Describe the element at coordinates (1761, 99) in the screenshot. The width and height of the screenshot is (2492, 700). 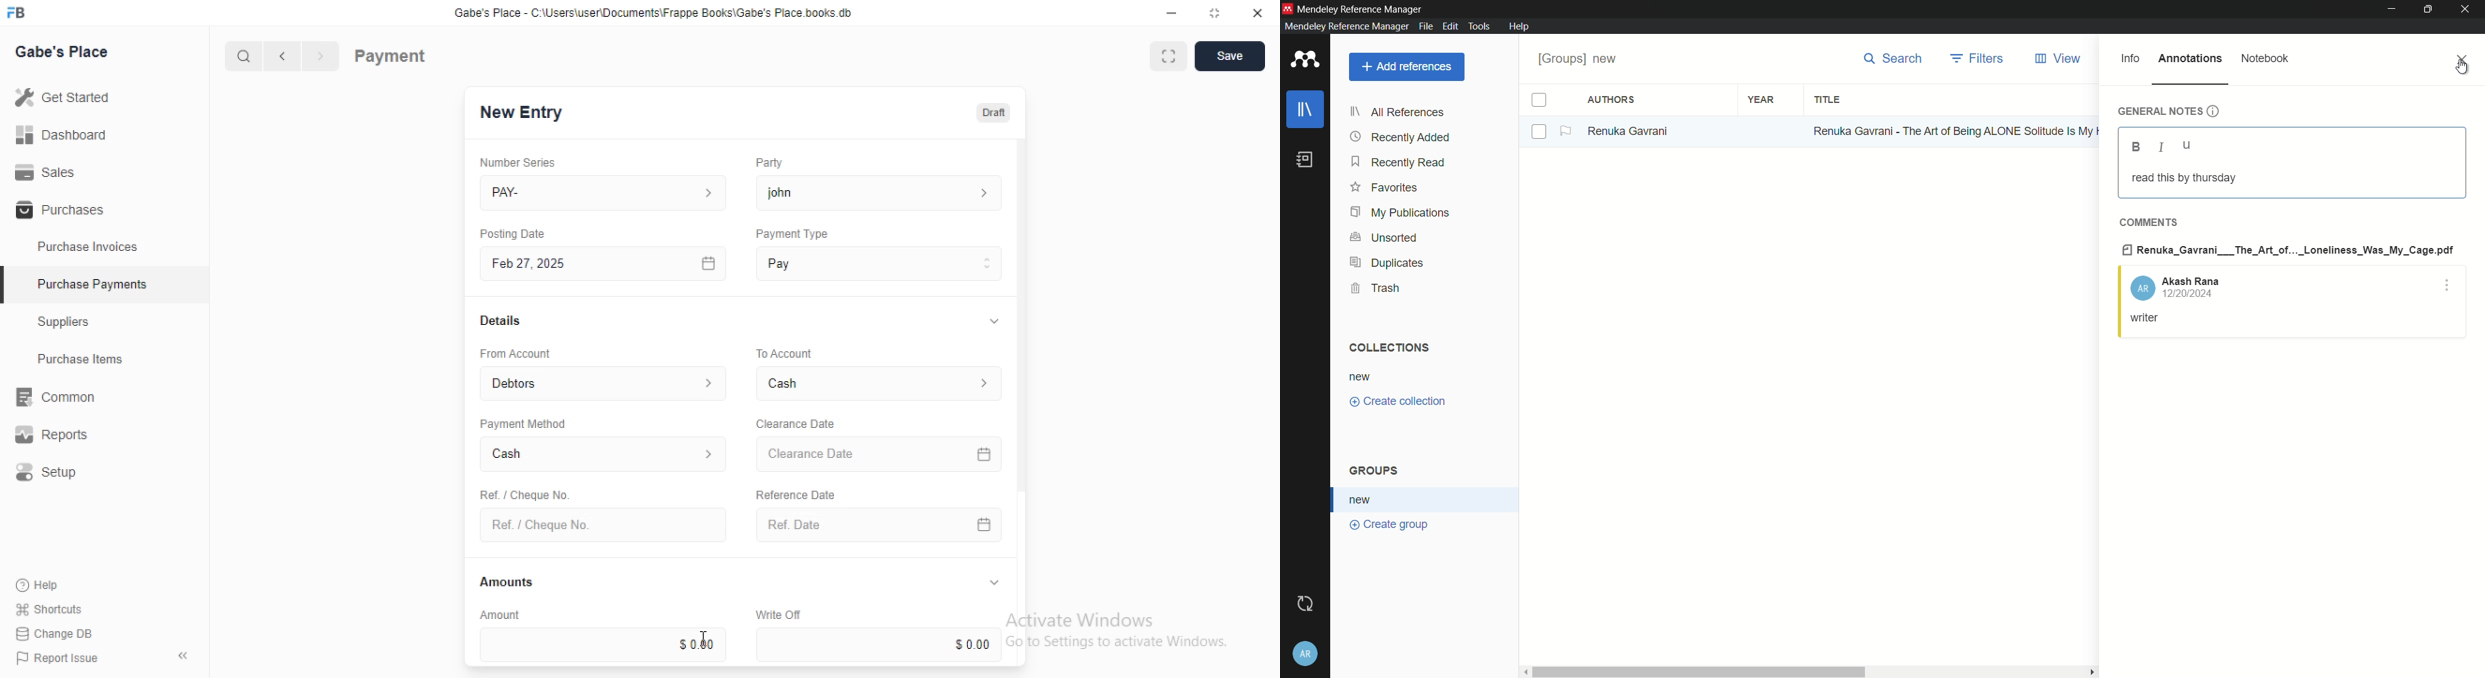
I see `year` at that location.